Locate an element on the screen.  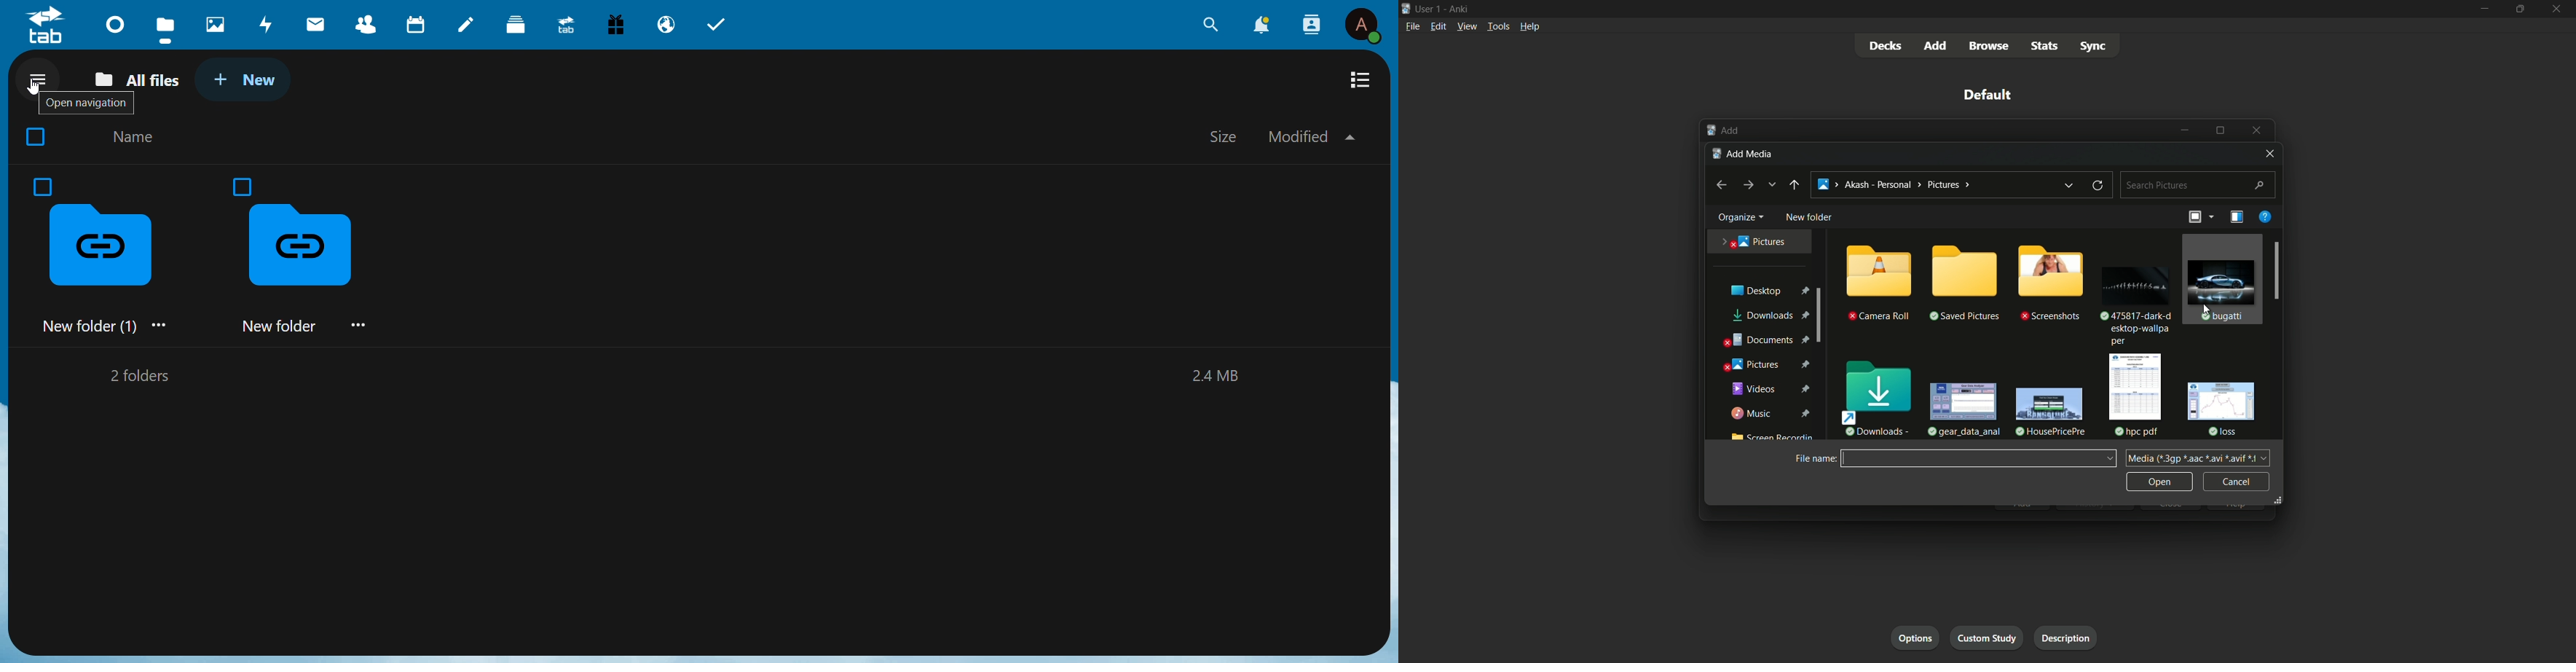
downloads is located at coordinates (1768, 316).